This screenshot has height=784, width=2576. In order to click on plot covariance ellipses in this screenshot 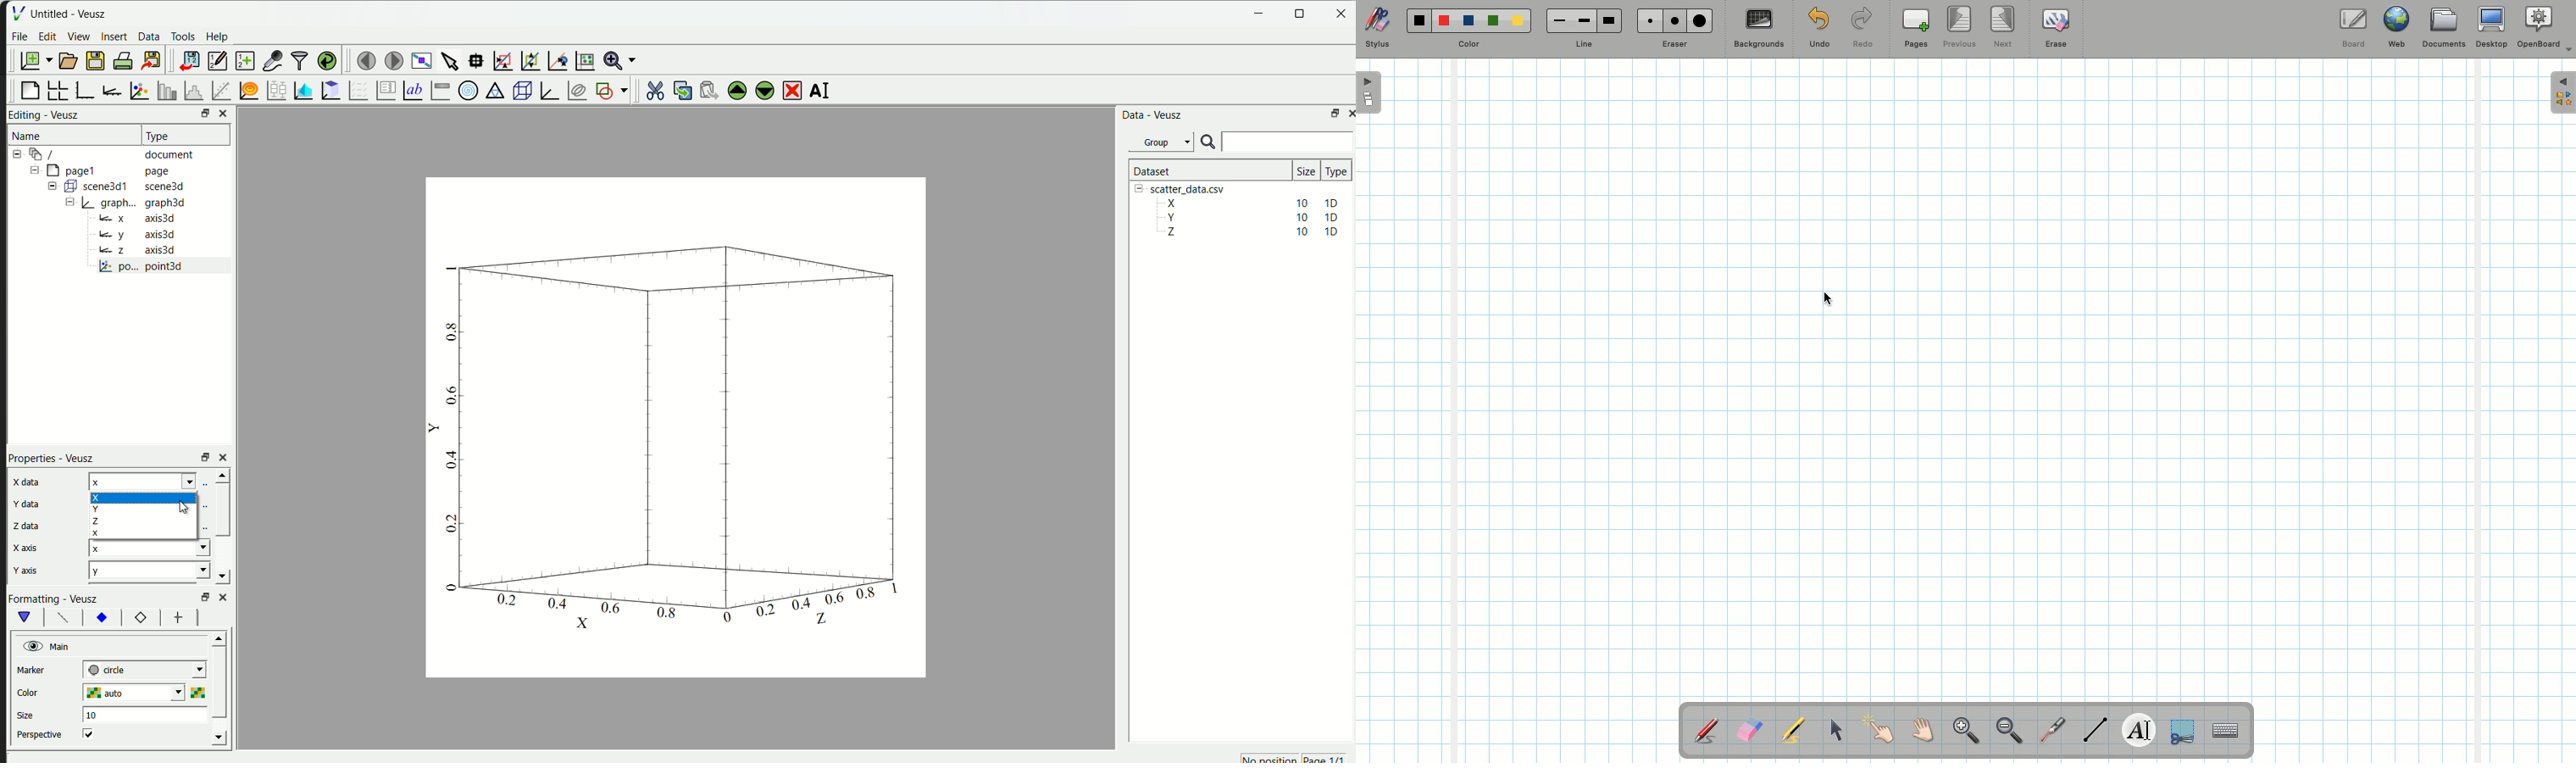, I will do `click(575, 90)`.